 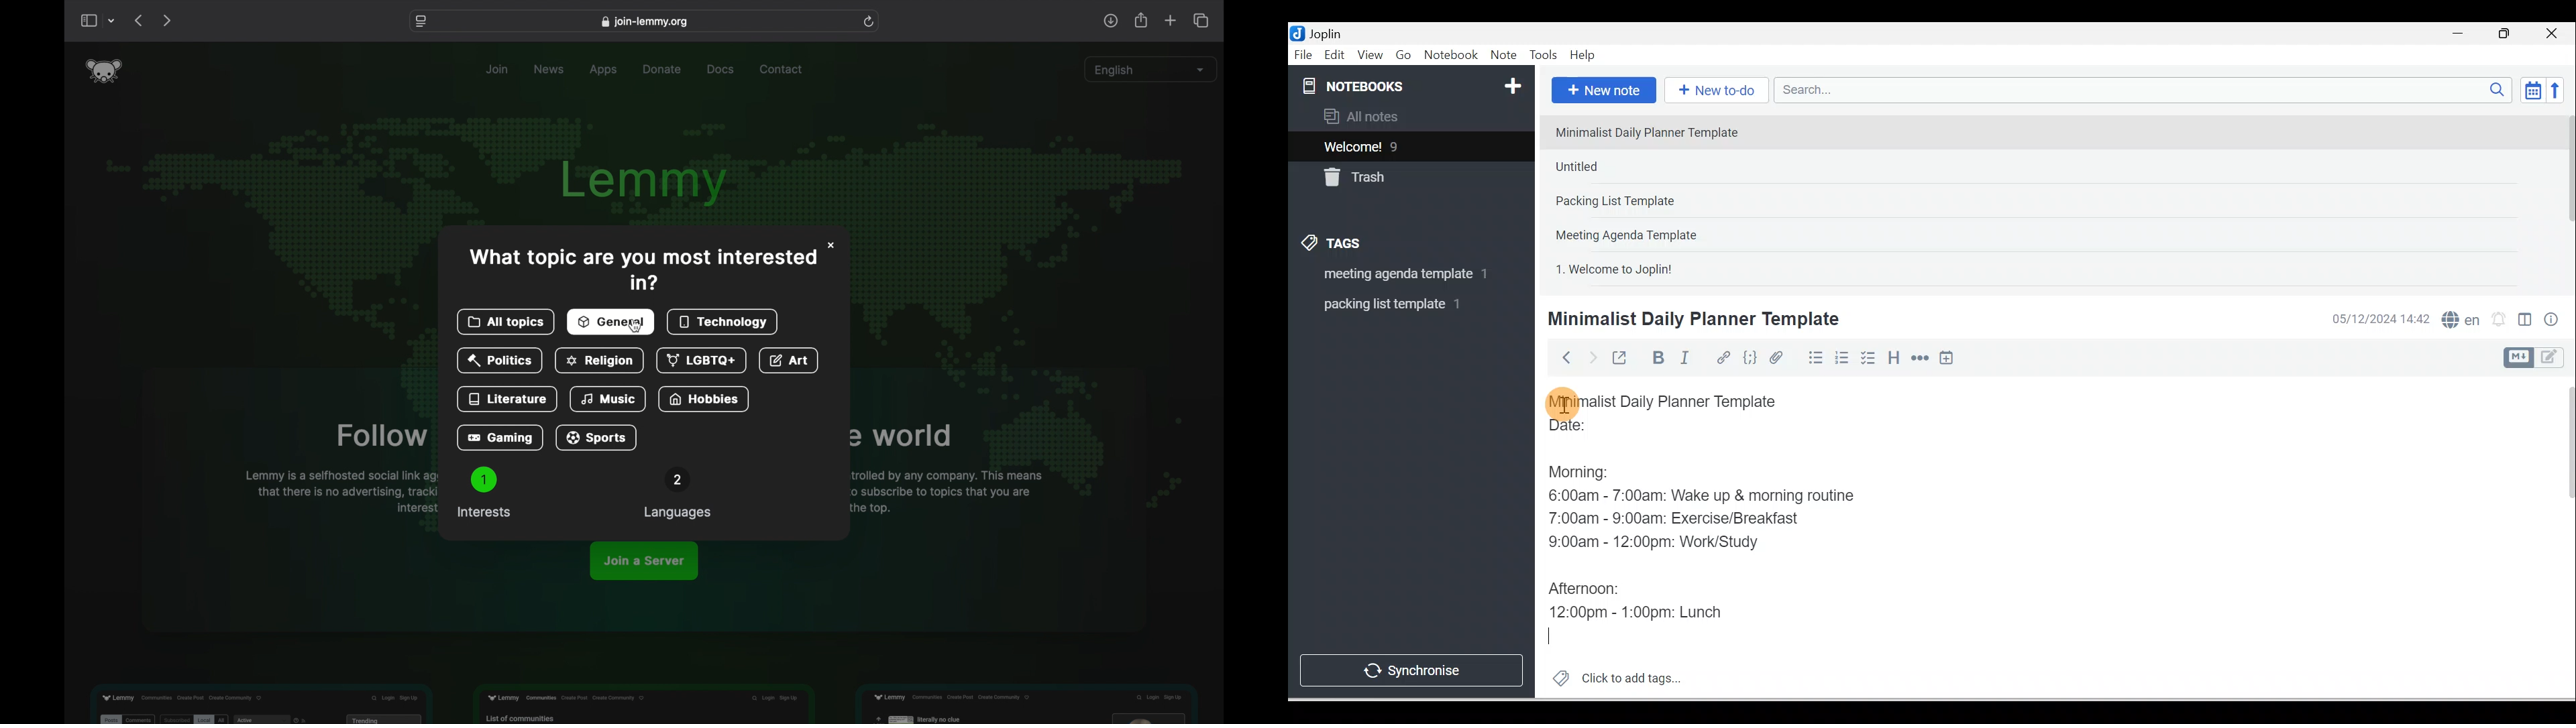 I want to click on Note 5, so click(x=1663, y=267).